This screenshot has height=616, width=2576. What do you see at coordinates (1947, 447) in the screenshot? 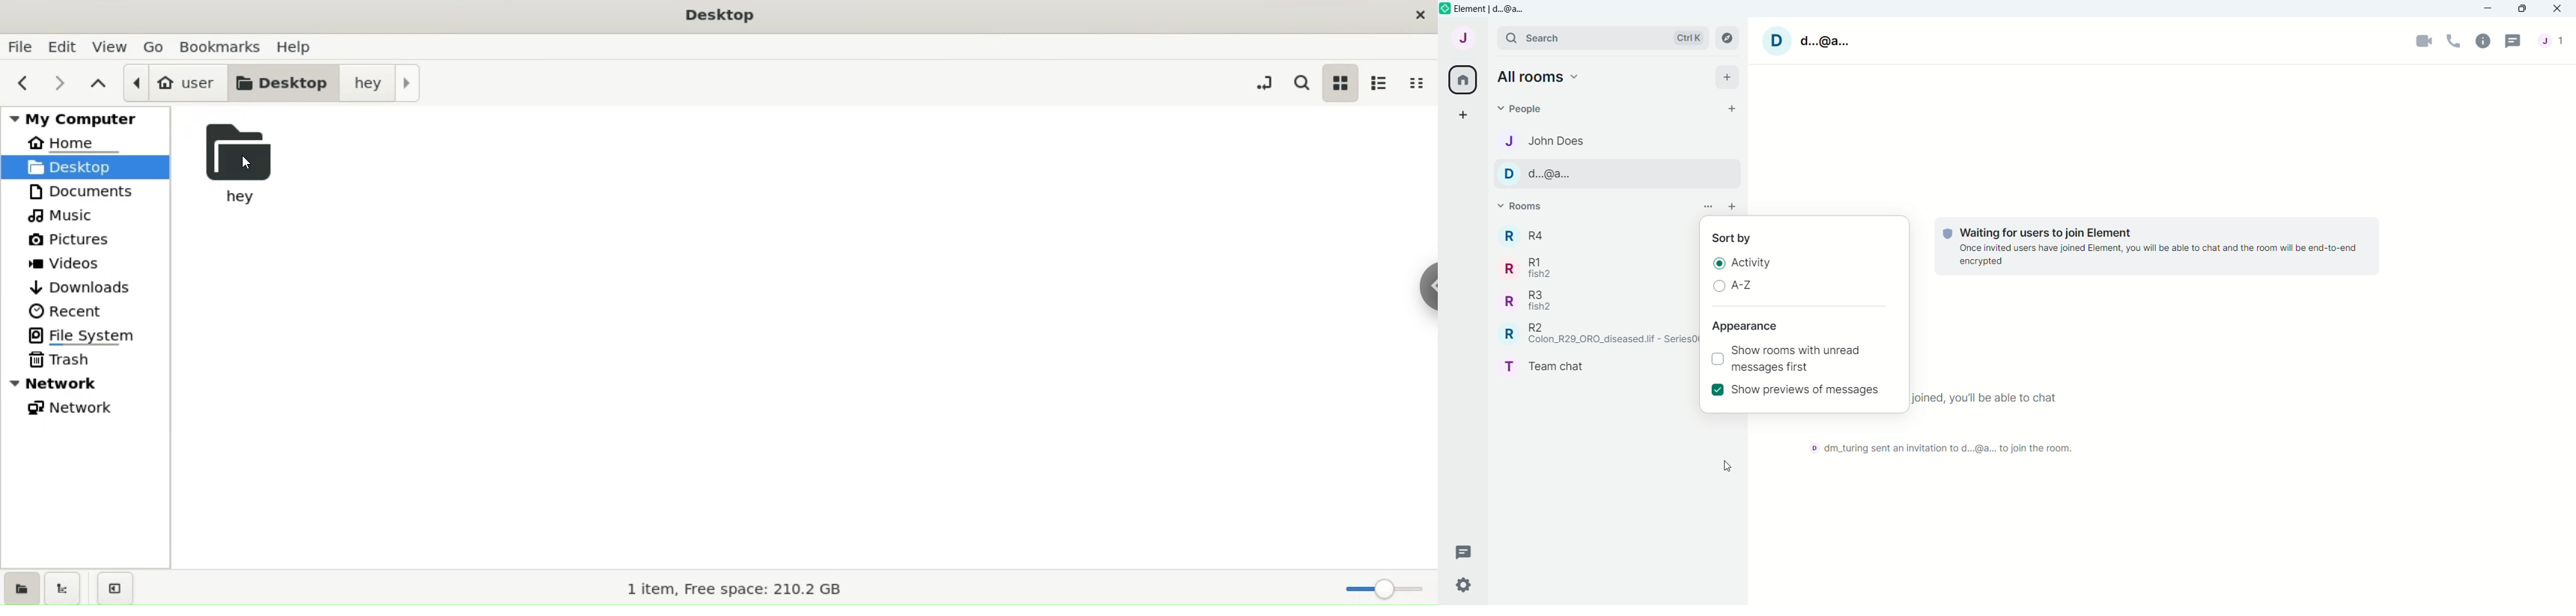
I see `D dm_turing sent an invitation to d...@a... to join the room.` at bounding box center [1947, 447].